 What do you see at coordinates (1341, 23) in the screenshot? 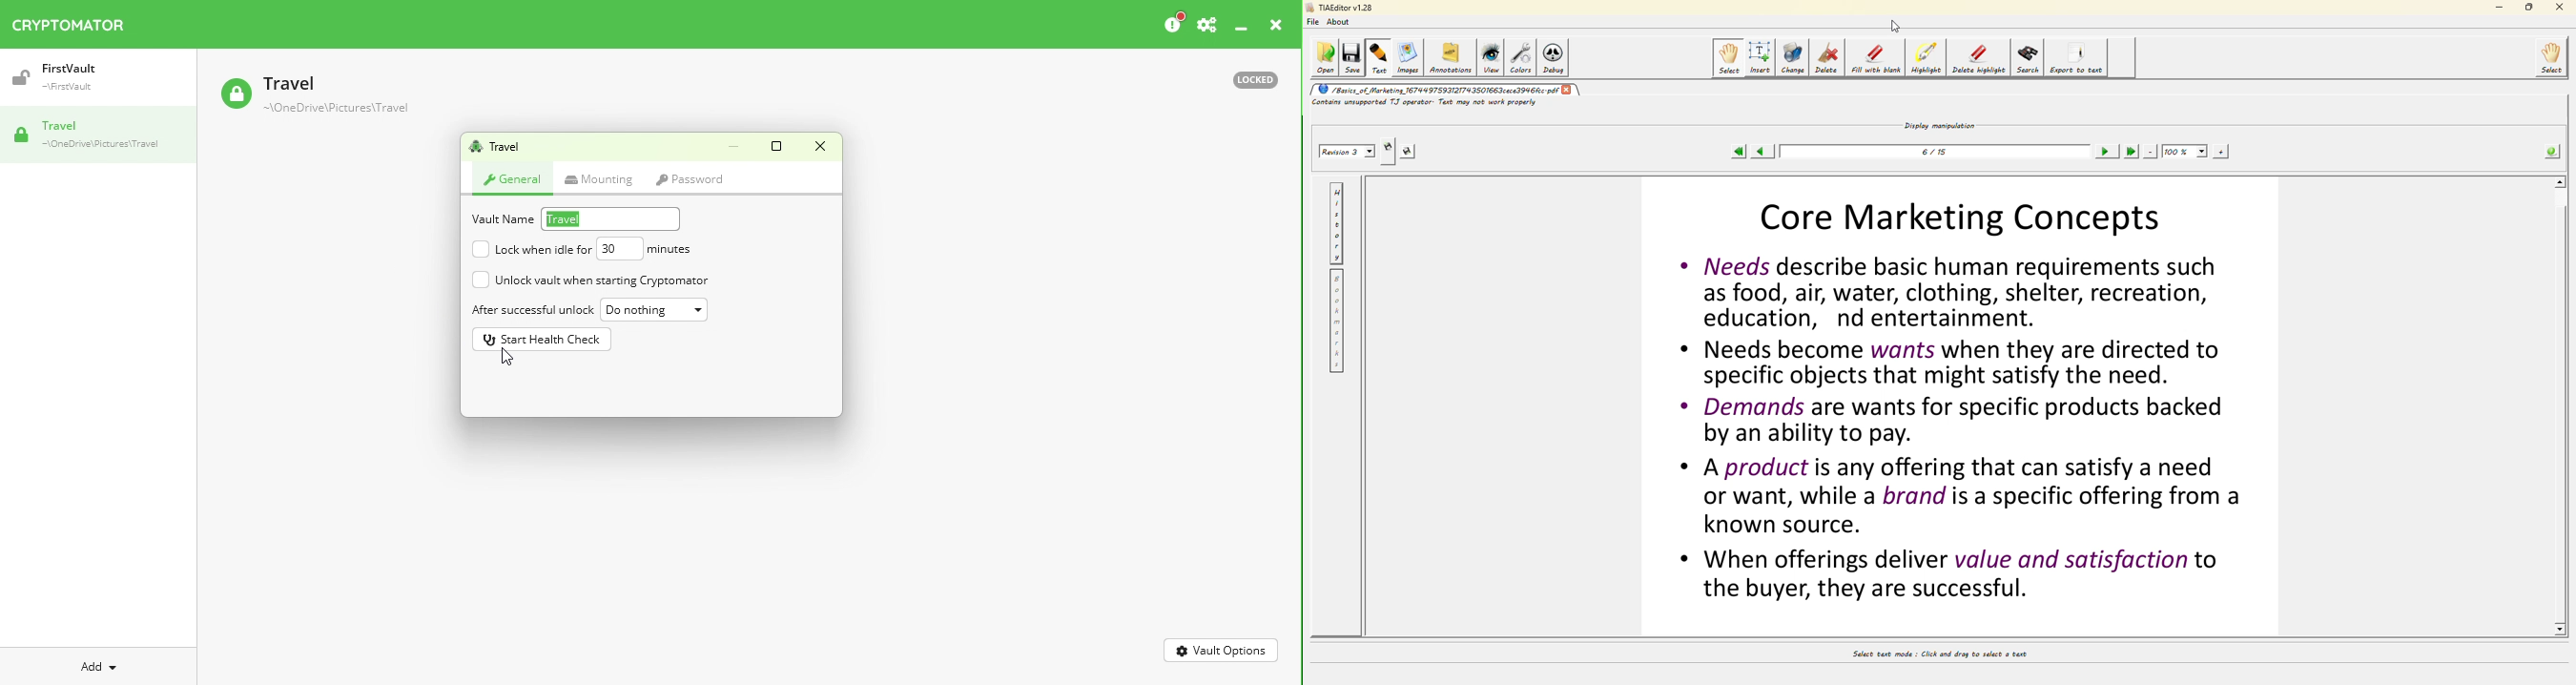
I see `about` at bounding box center [1341, 23].